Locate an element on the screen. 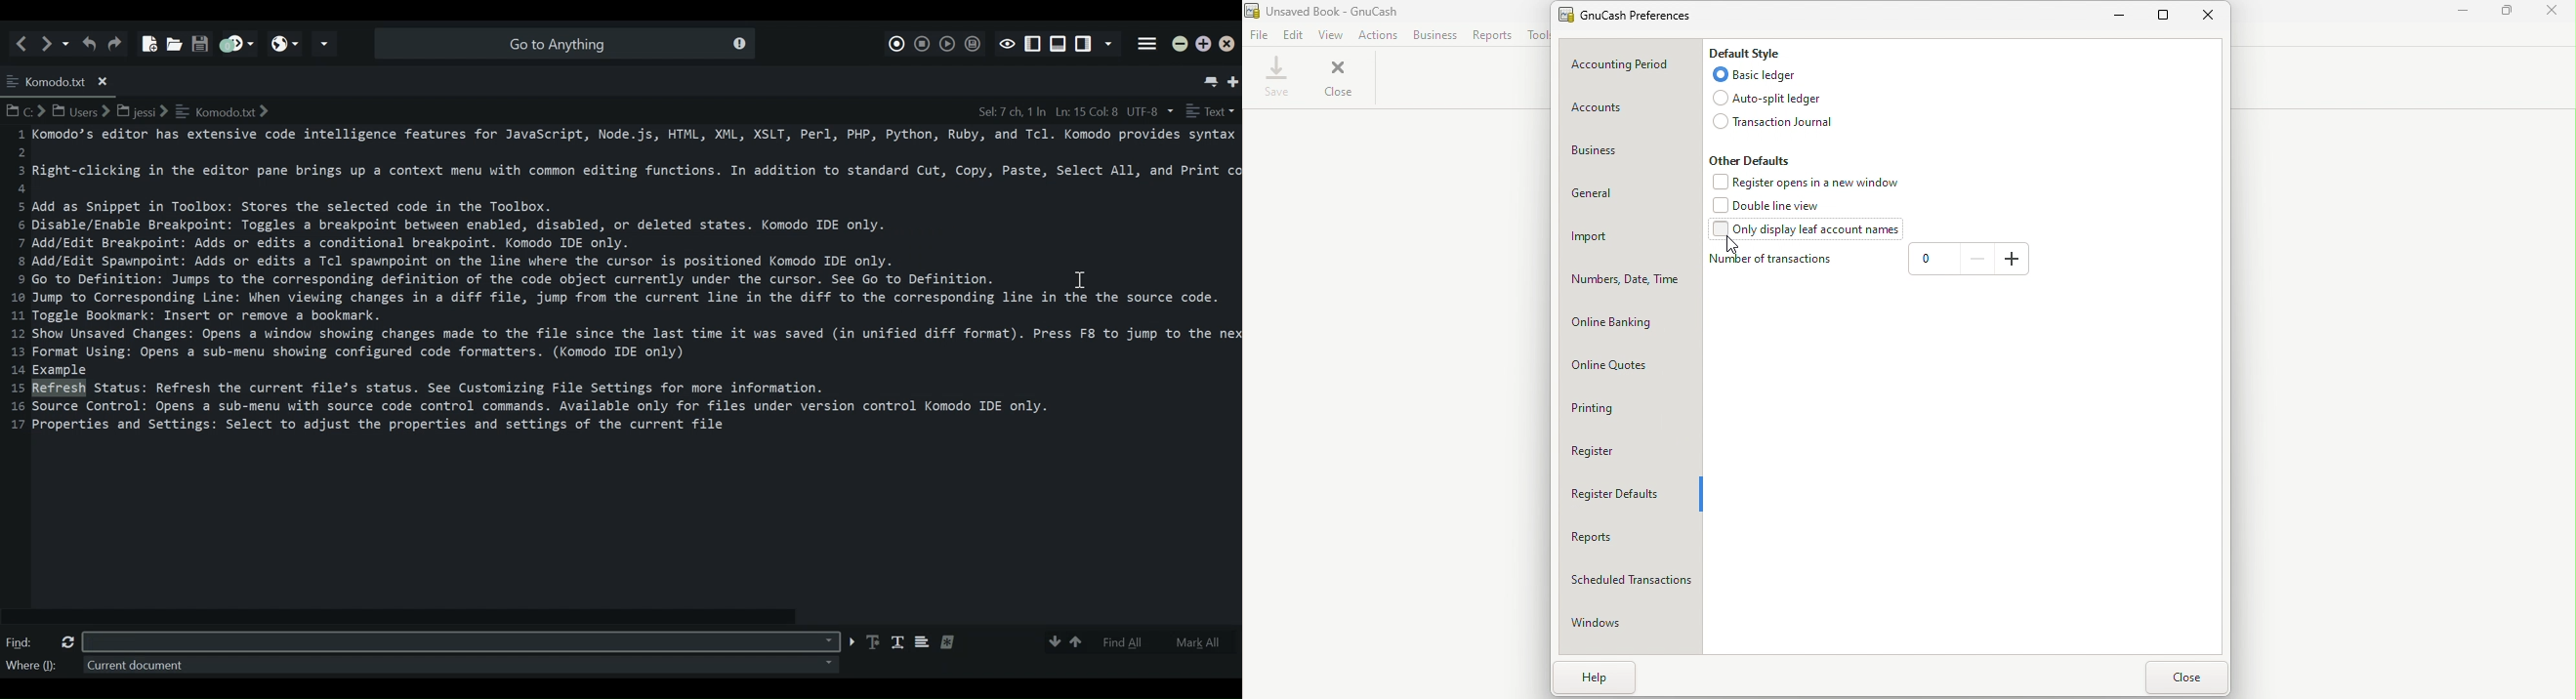 The image size is (2576, 700). Close is located at coordinates (1342, 80).